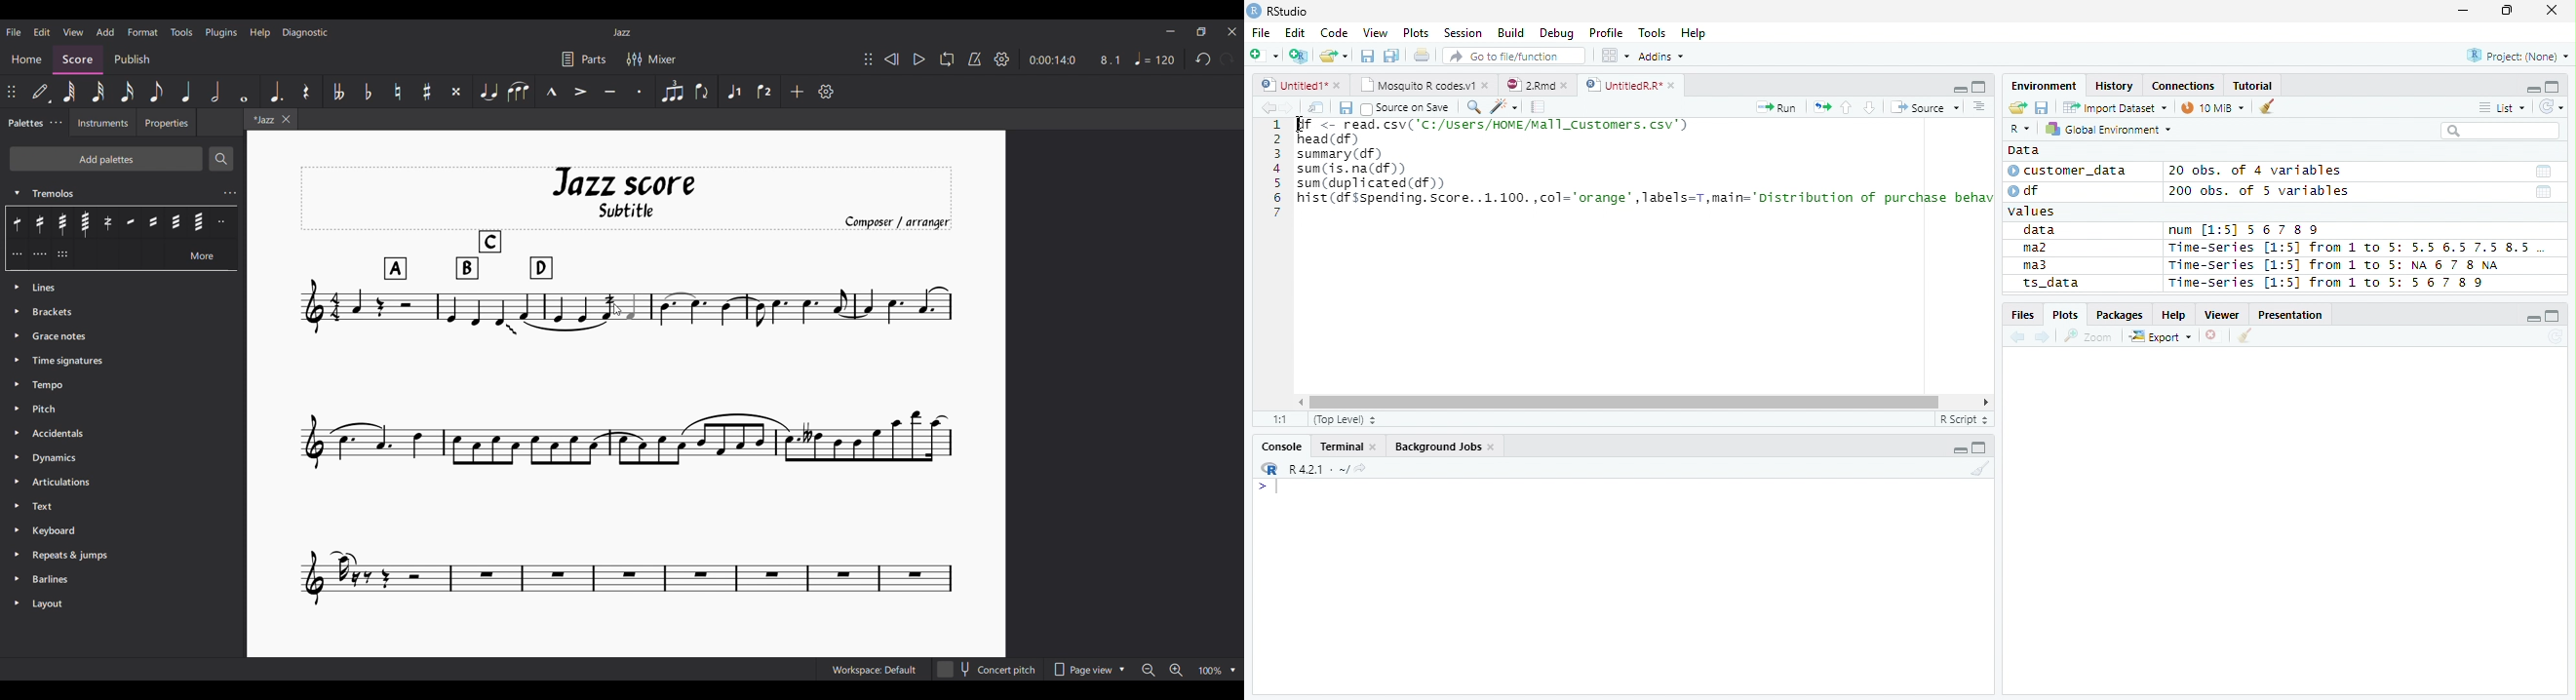  What do you see at coordinates (1696, 33) in the screenshot?
I see `Help` at bounding box center [1696, 33].